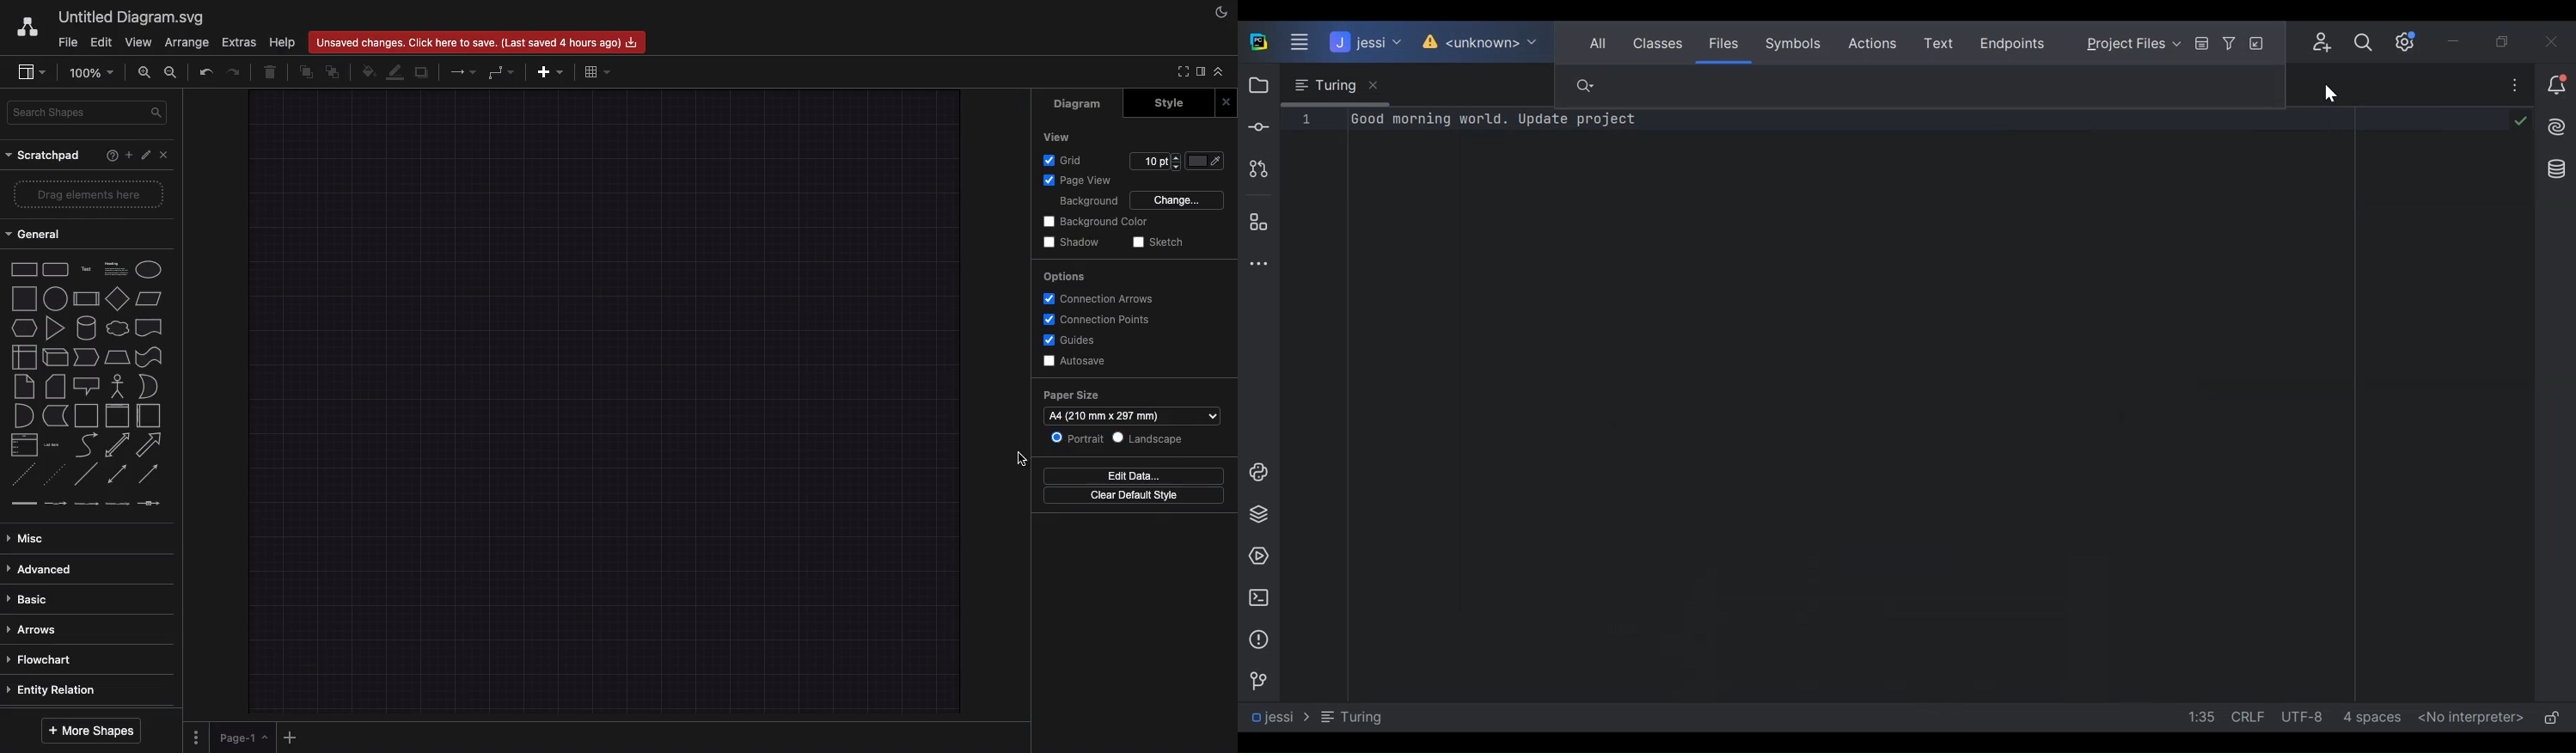 This screenshot has height=756, width=2576. I want to click on Landscape, so click(609, 403).